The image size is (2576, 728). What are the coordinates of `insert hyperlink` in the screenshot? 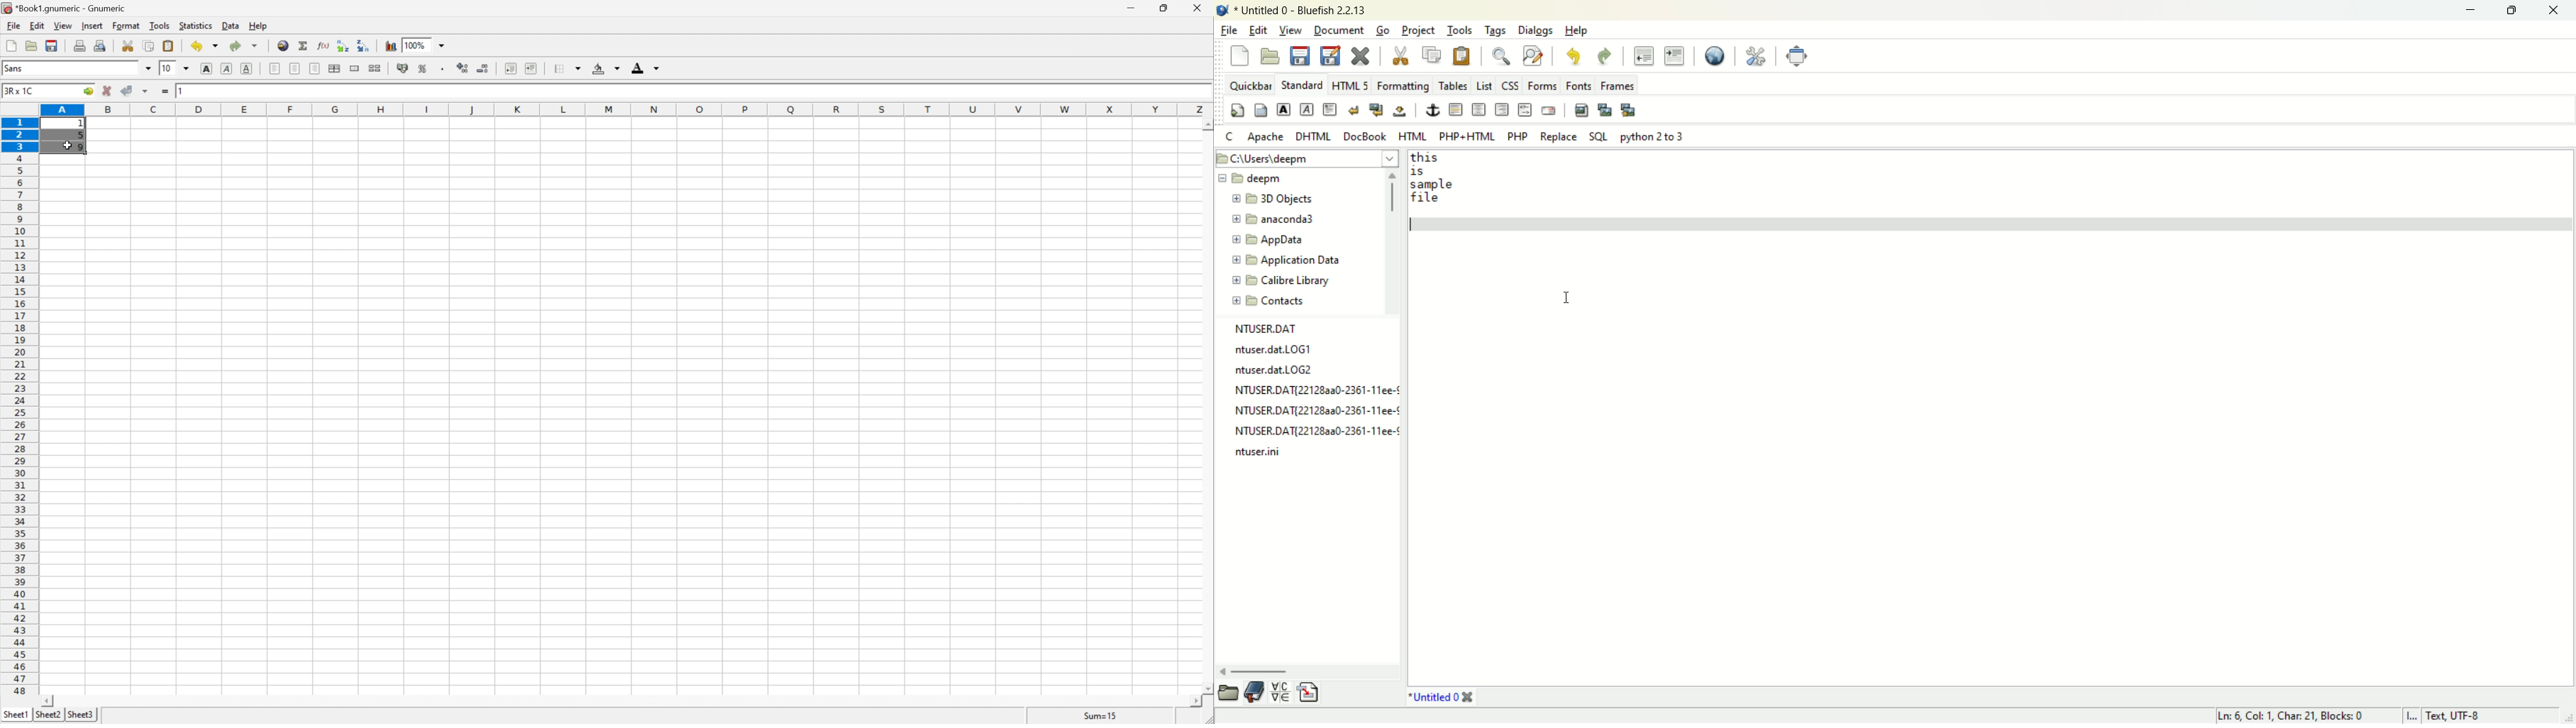 It's located at (284, 45).